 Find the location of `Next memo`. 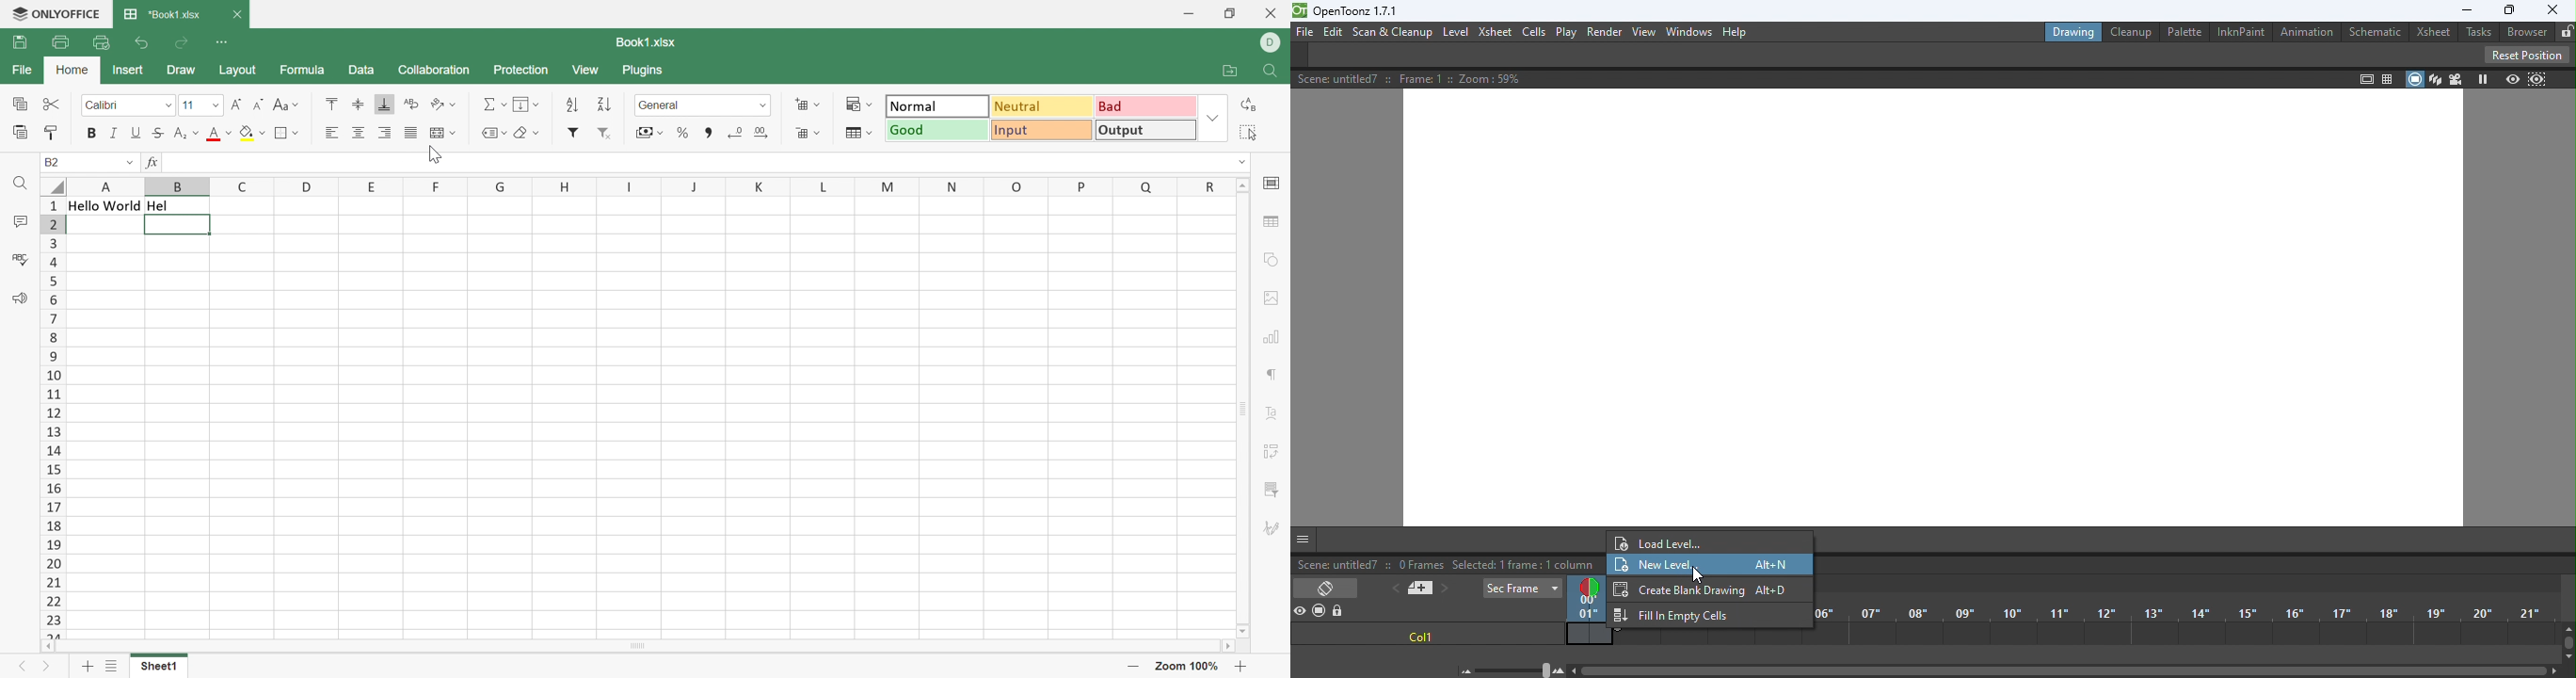

Next memo is located at coordinates (1445, 590).